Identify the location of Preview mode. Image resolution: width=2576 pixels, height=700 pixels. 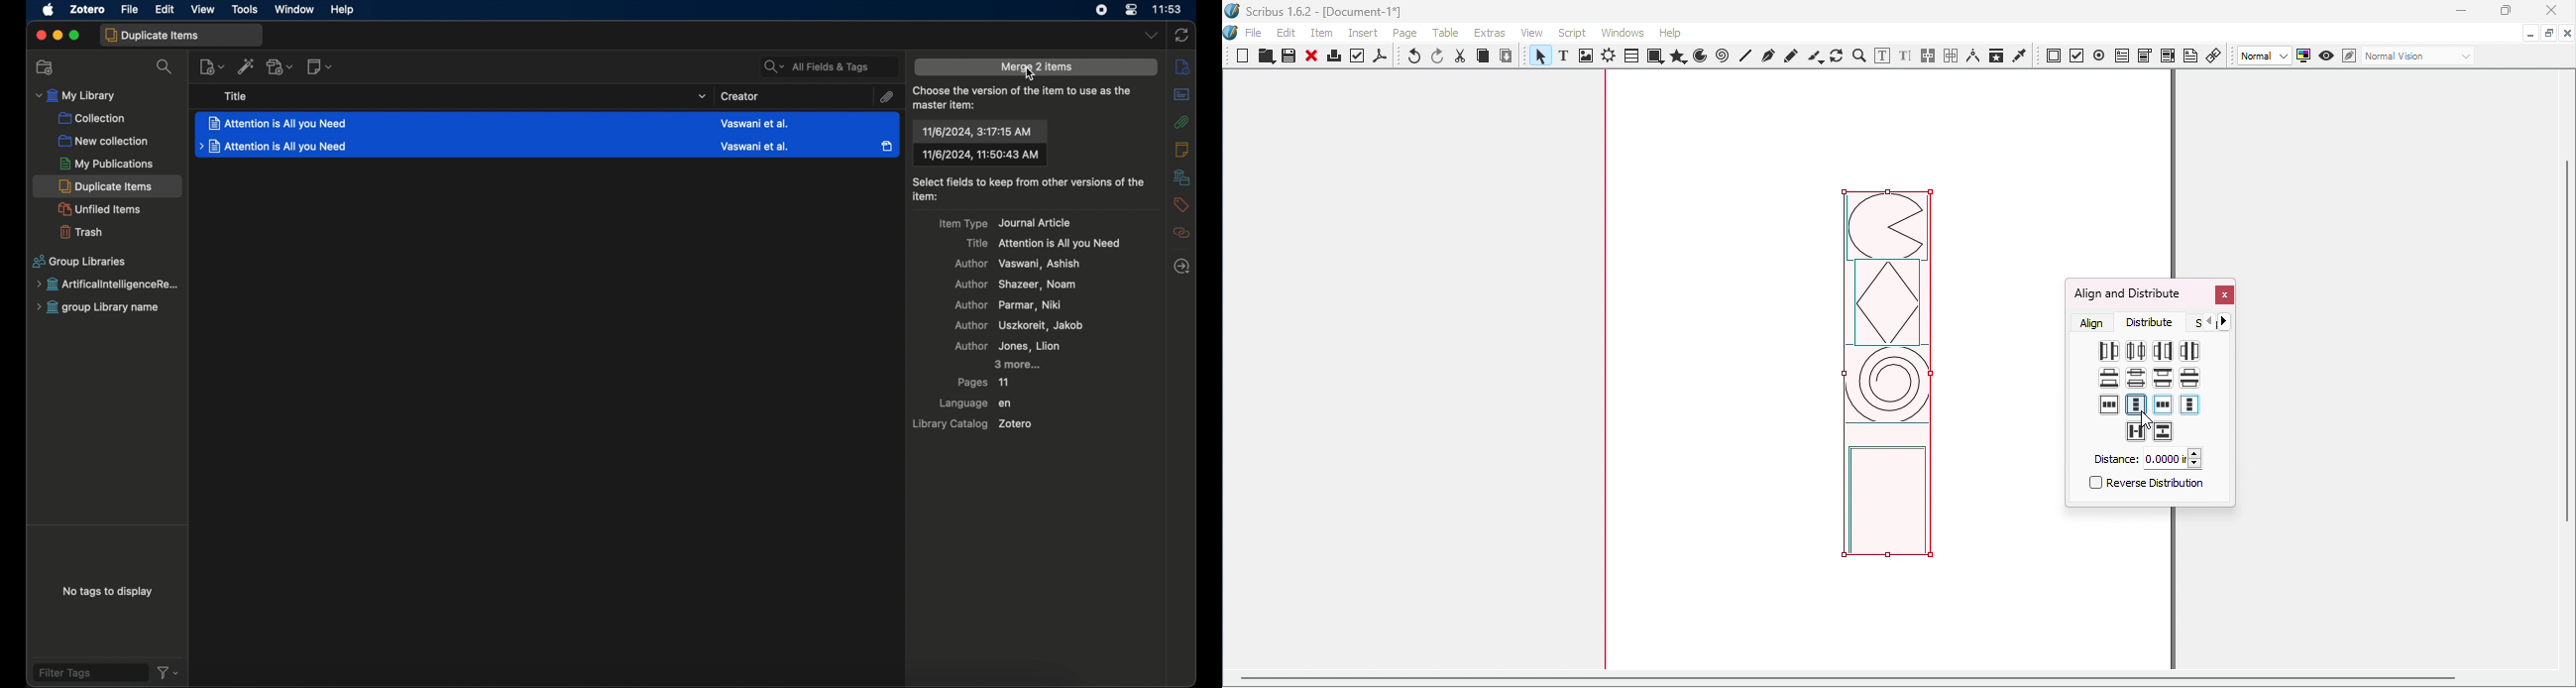
(2327, 57).